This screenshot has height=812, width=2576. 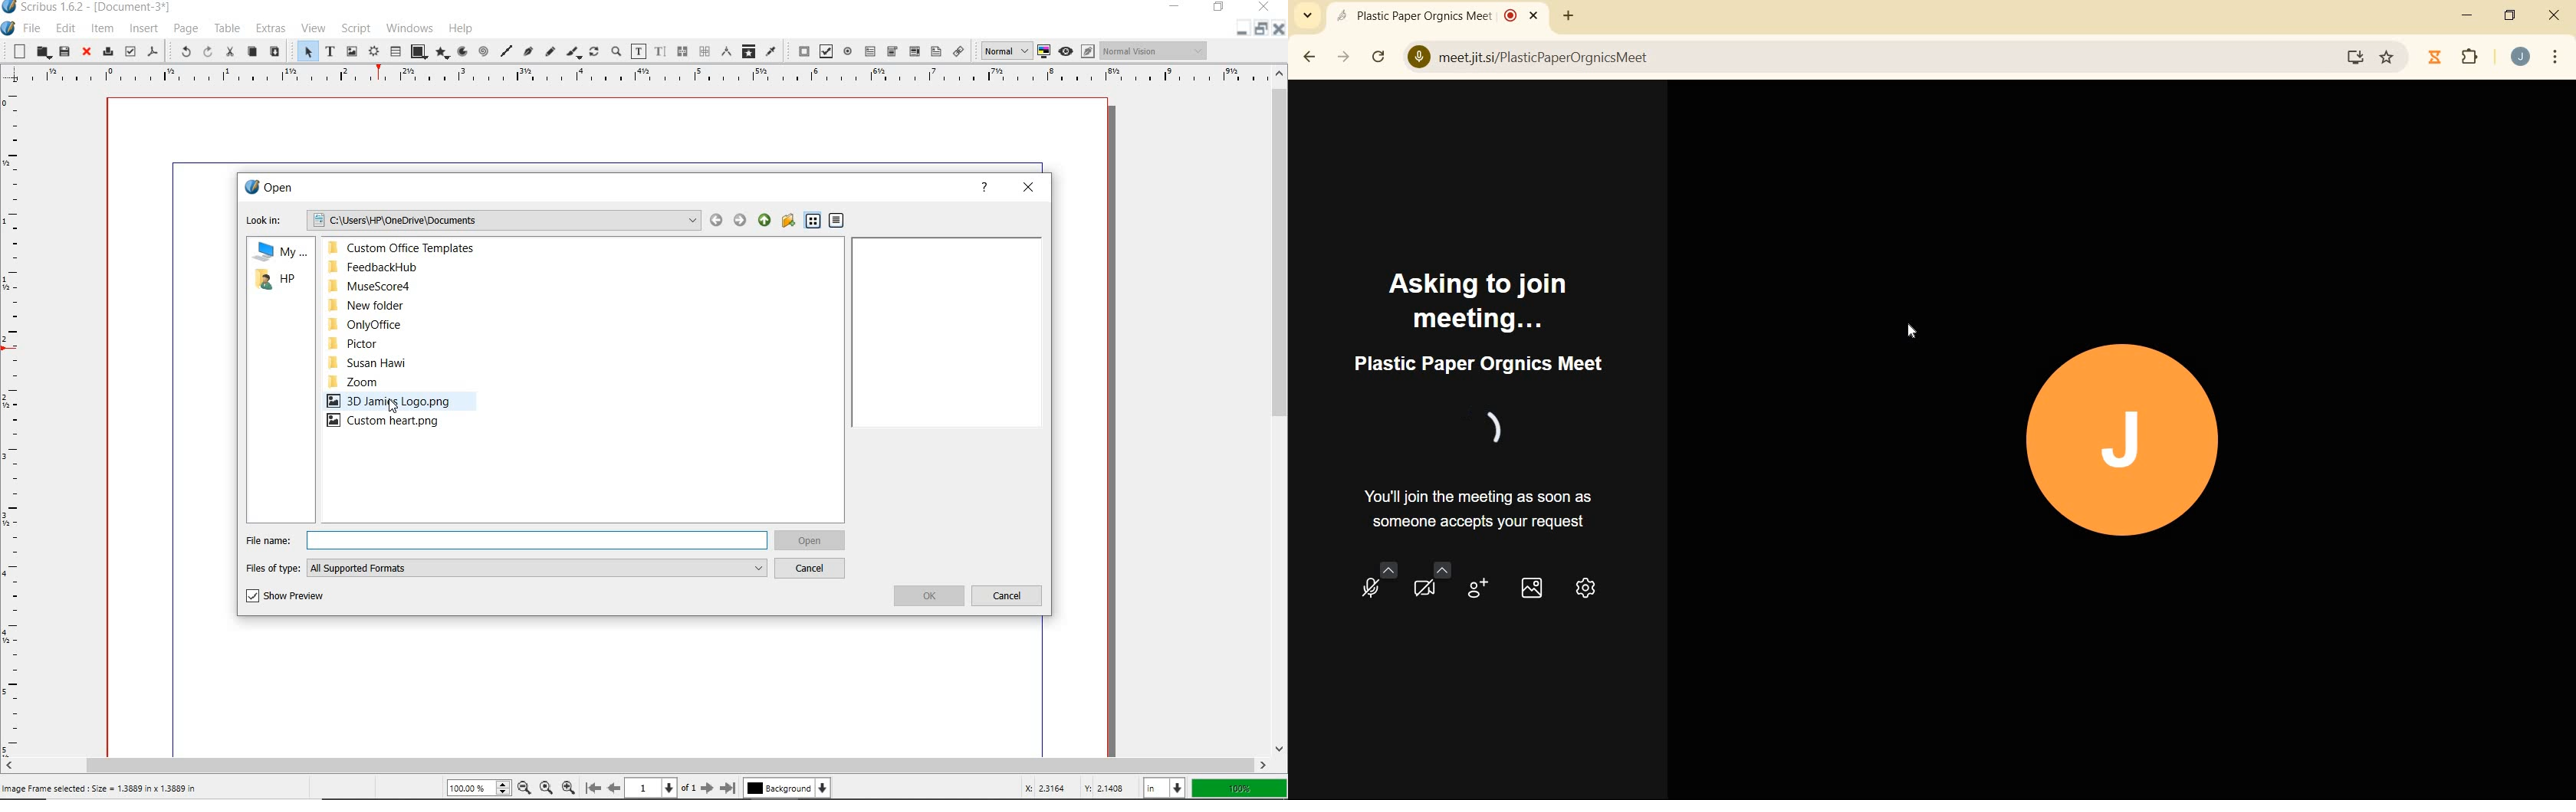 I want to click on PAGE, so click(x=186, y=29).